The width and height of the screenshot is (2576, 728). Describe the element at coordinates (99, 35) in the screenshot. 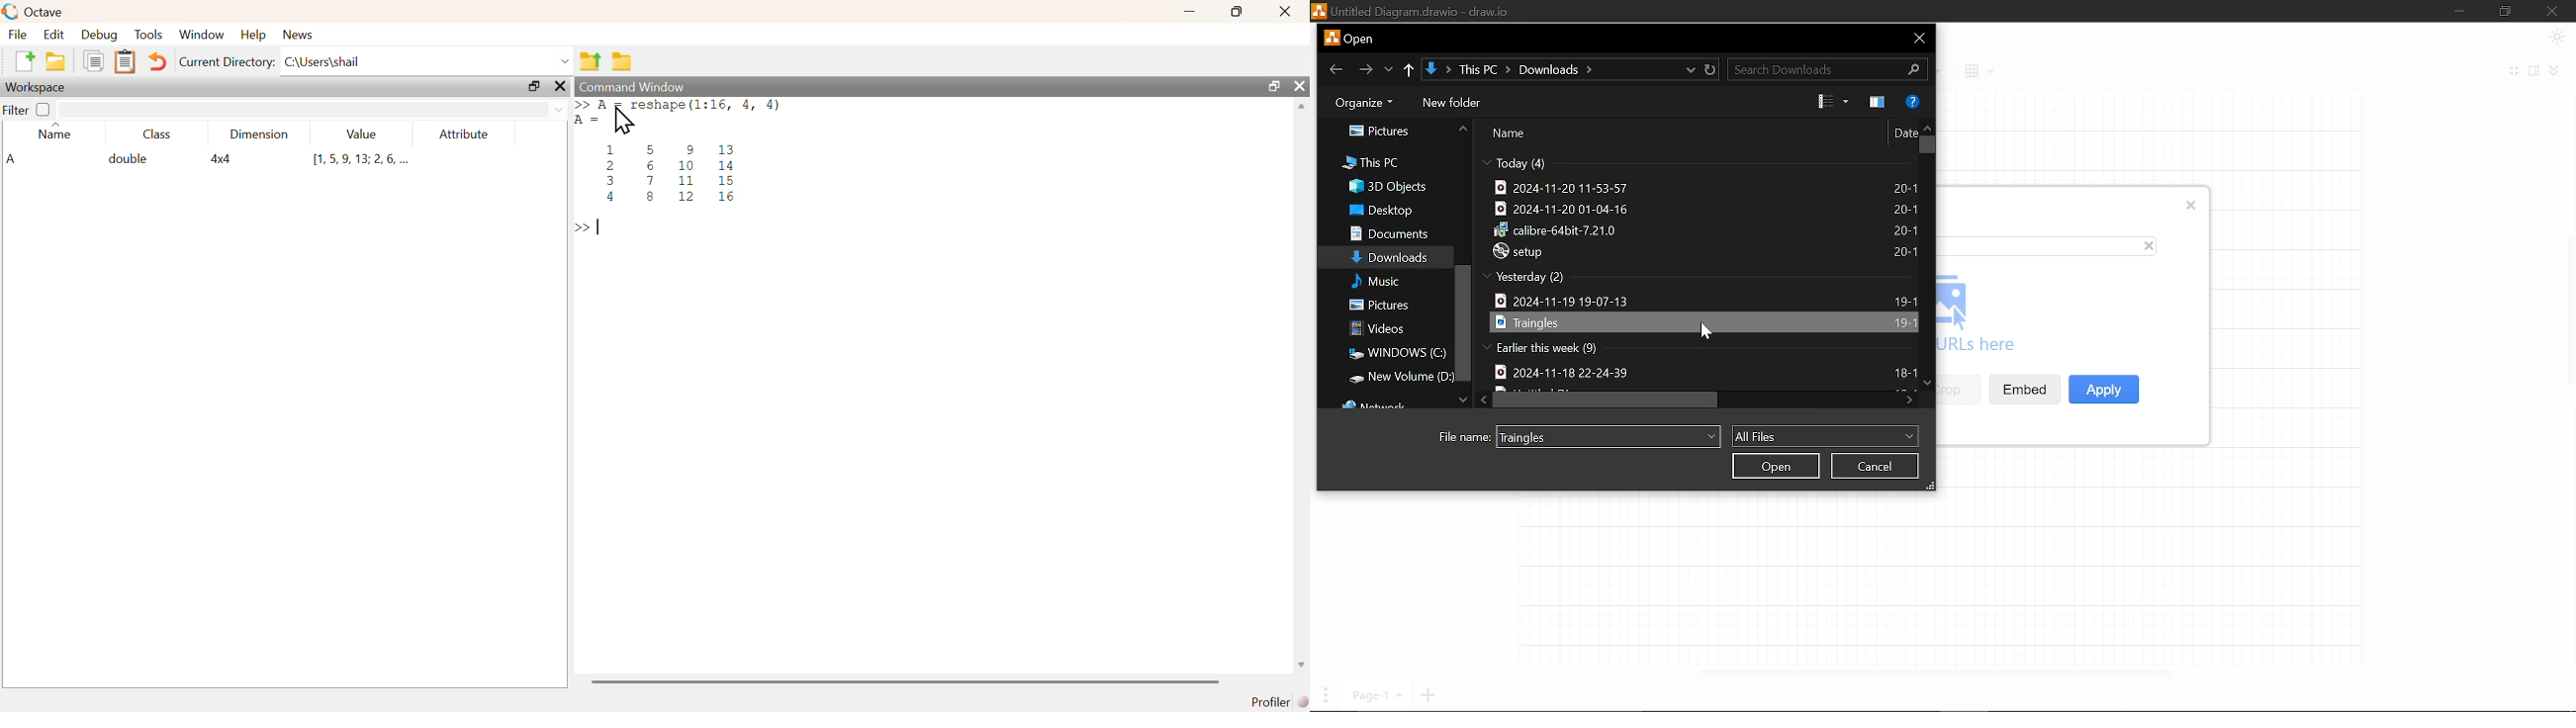

I see `Debug` at that location.